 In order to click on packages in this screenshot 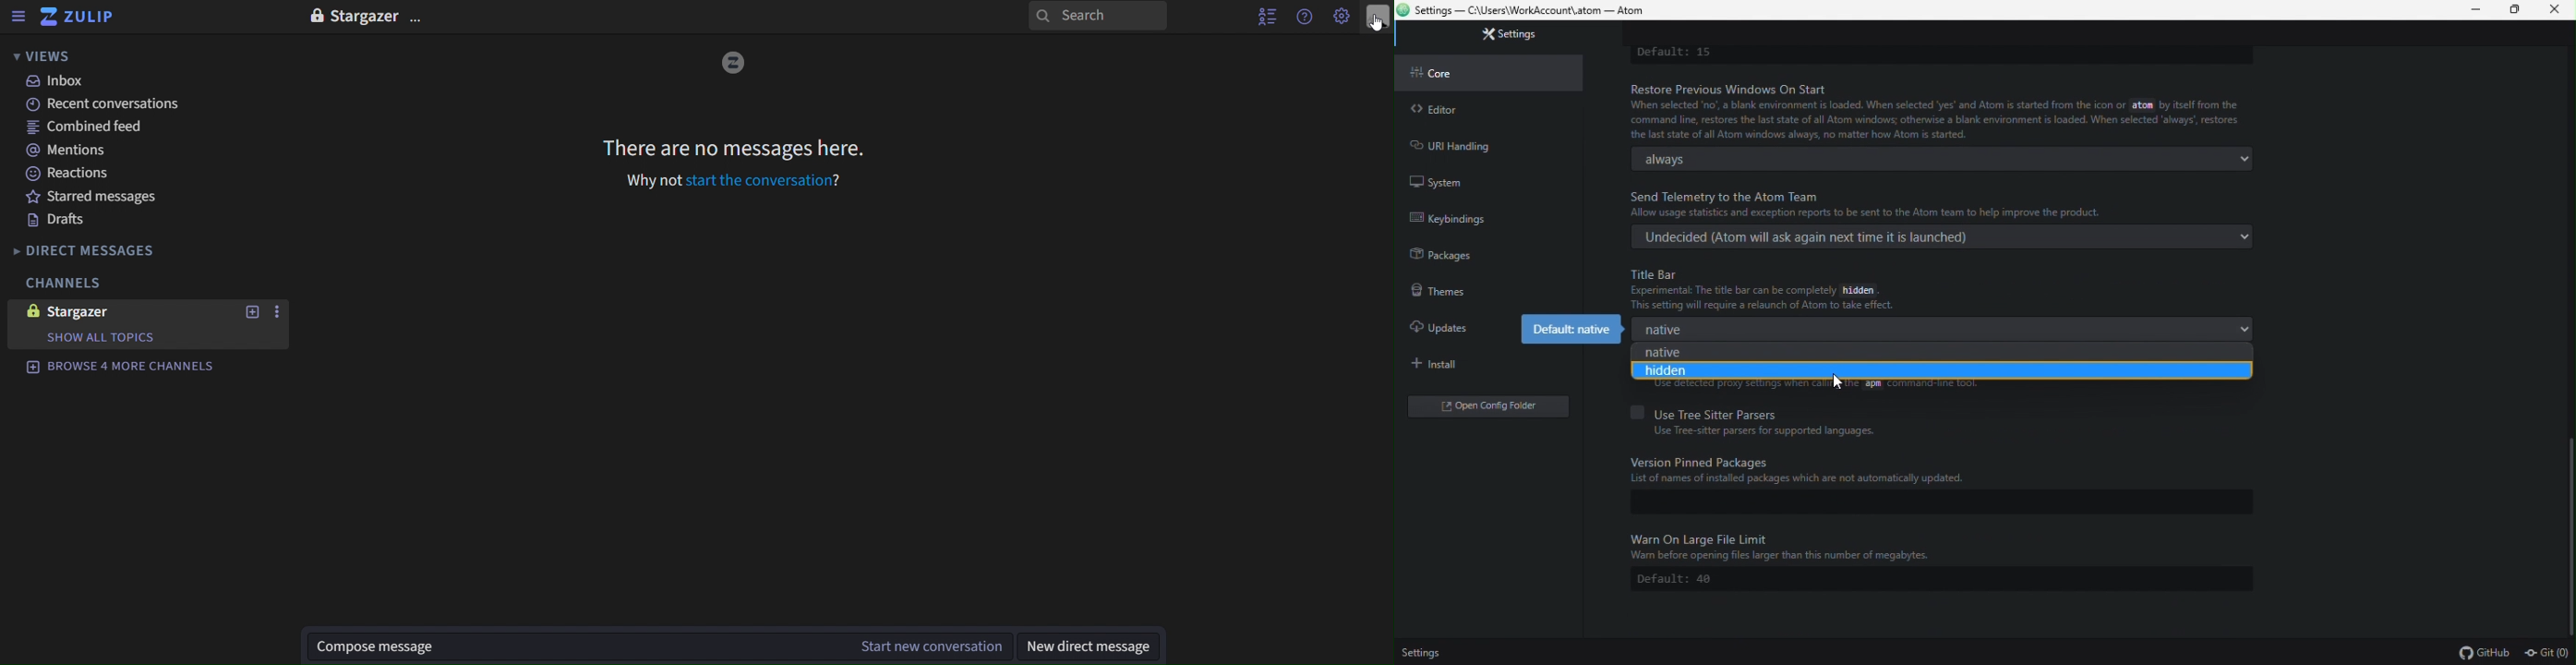, I will do `click(1495, 254)`.